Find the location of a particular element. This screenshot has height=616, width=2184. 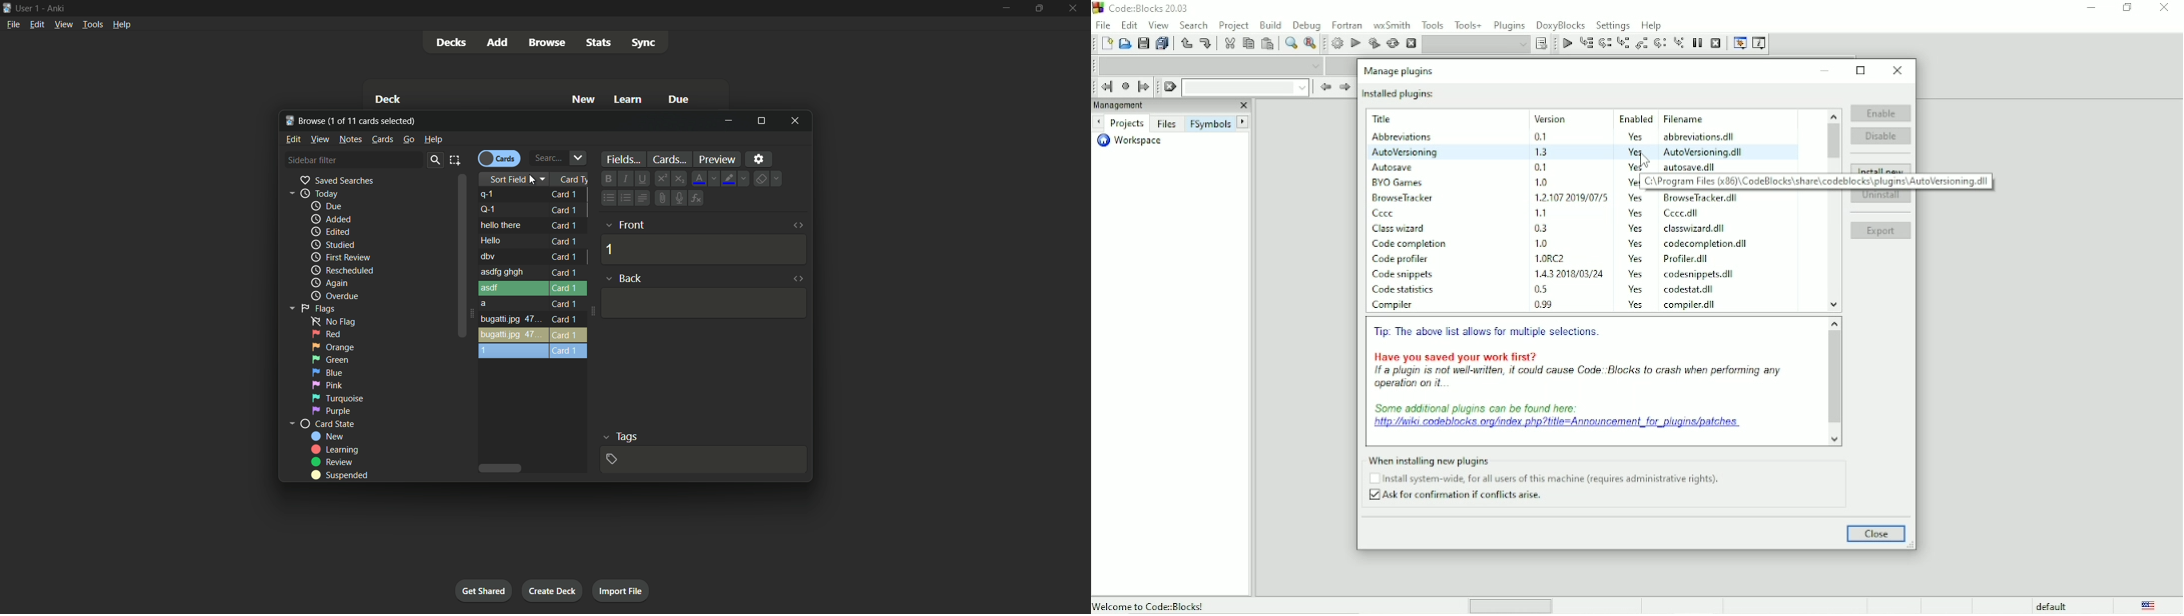

abbrevations.dll is located at coordinates (1700, 137).